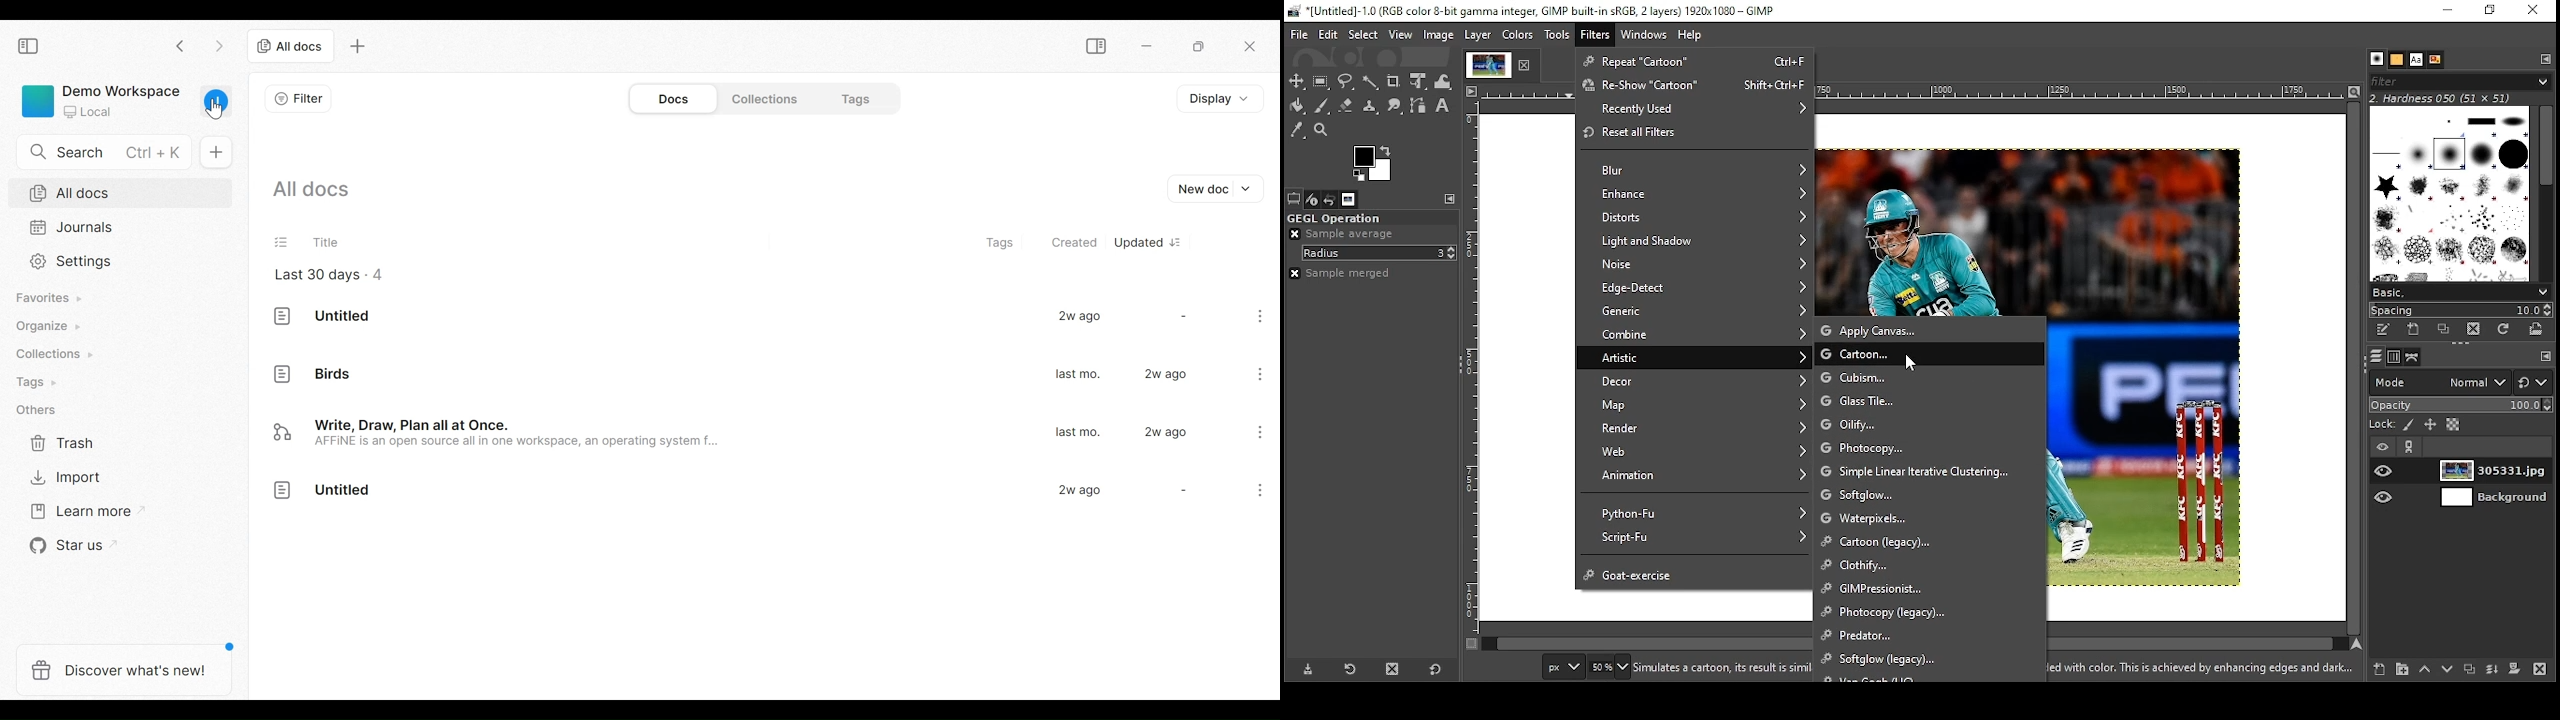 This screenshot has width=2576, height=728. I want to click on units, so click(1563, 666).